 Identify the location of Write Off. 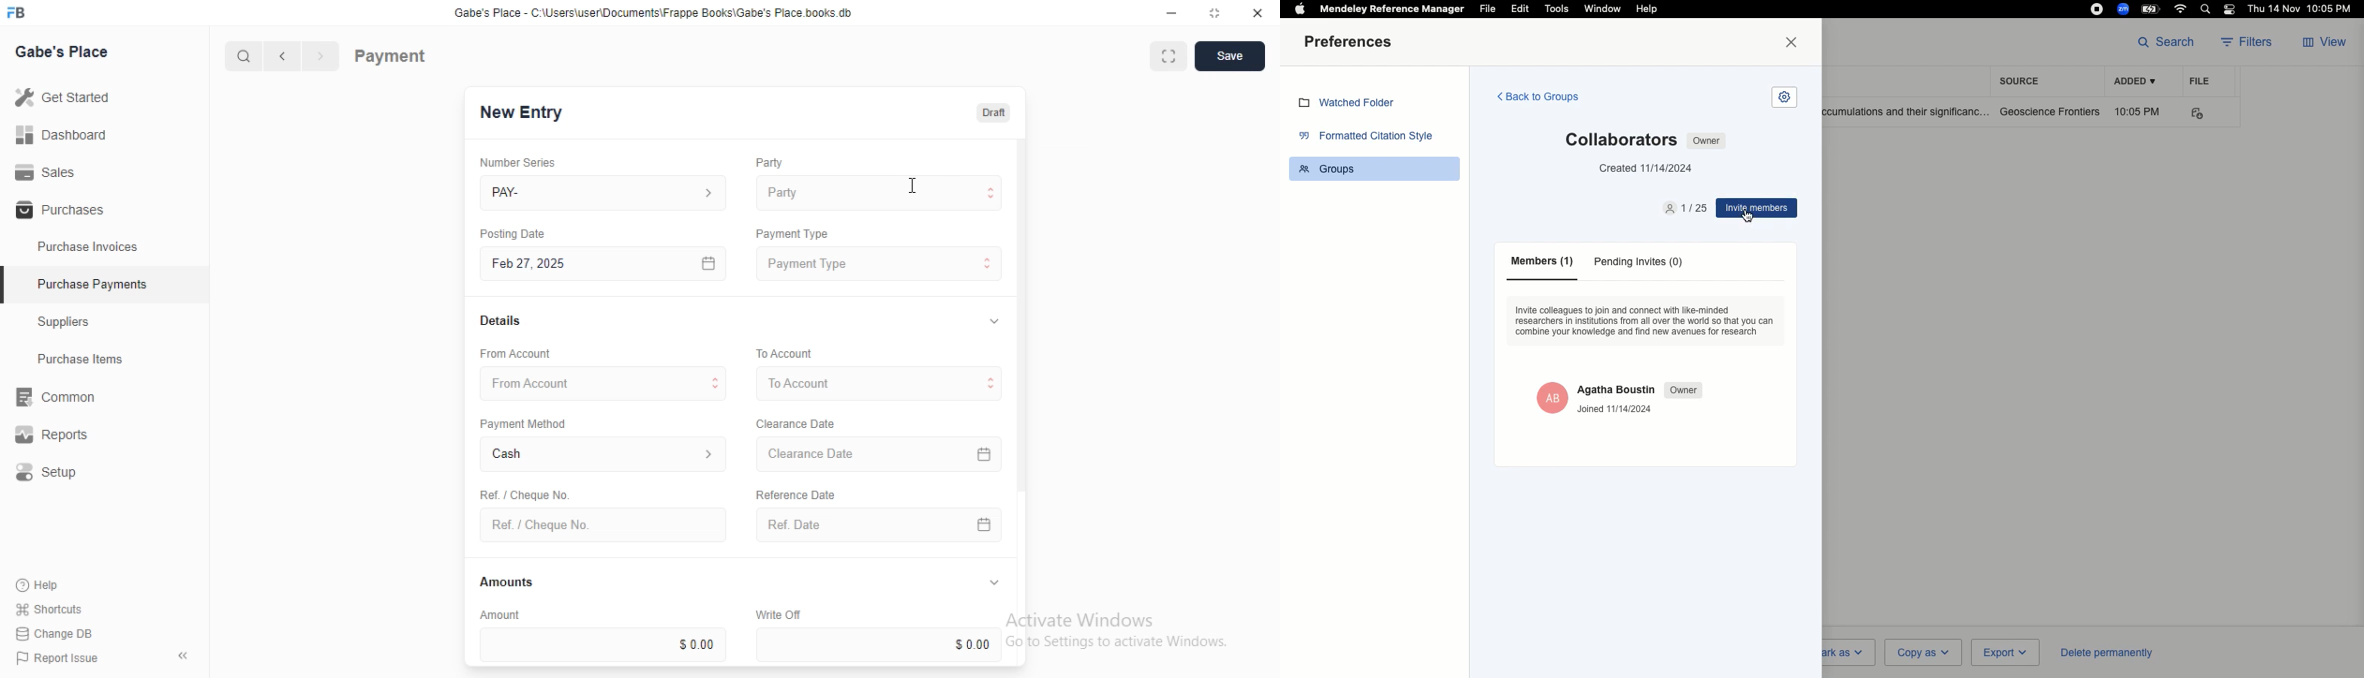
(776, 614).